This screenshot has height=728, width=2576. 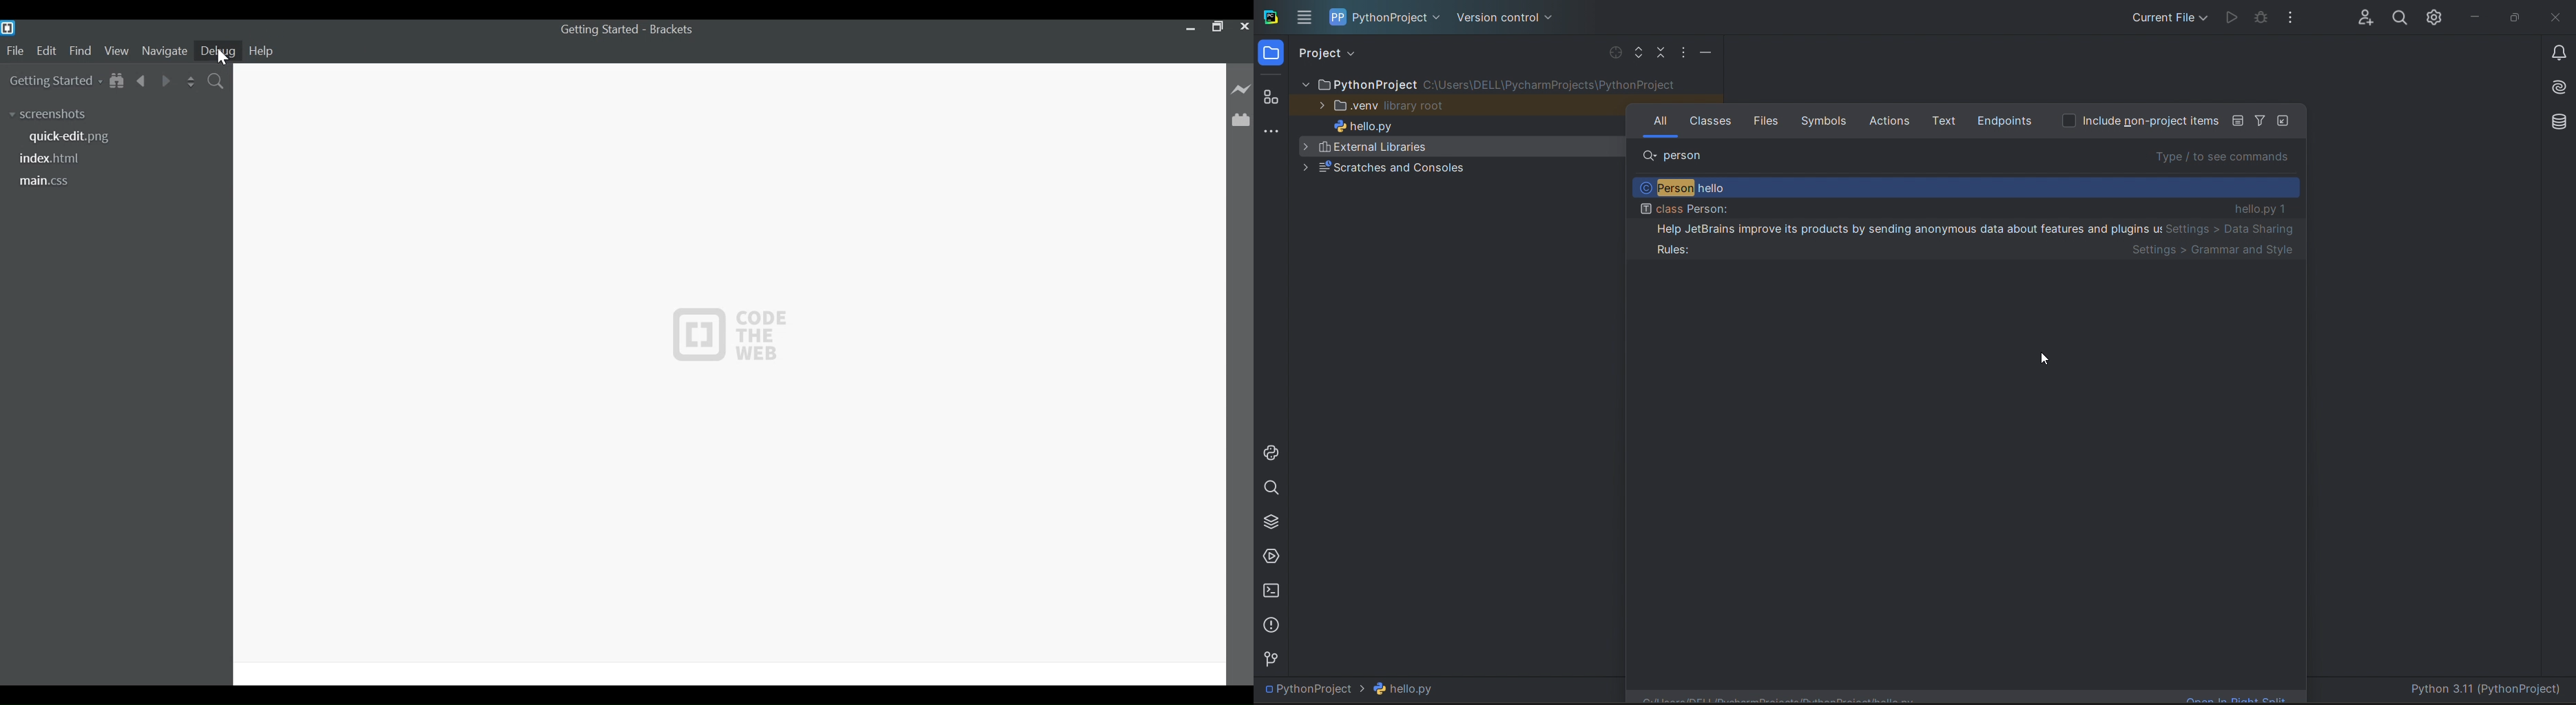 I want to click on fi, so click(x=1767, y=122).